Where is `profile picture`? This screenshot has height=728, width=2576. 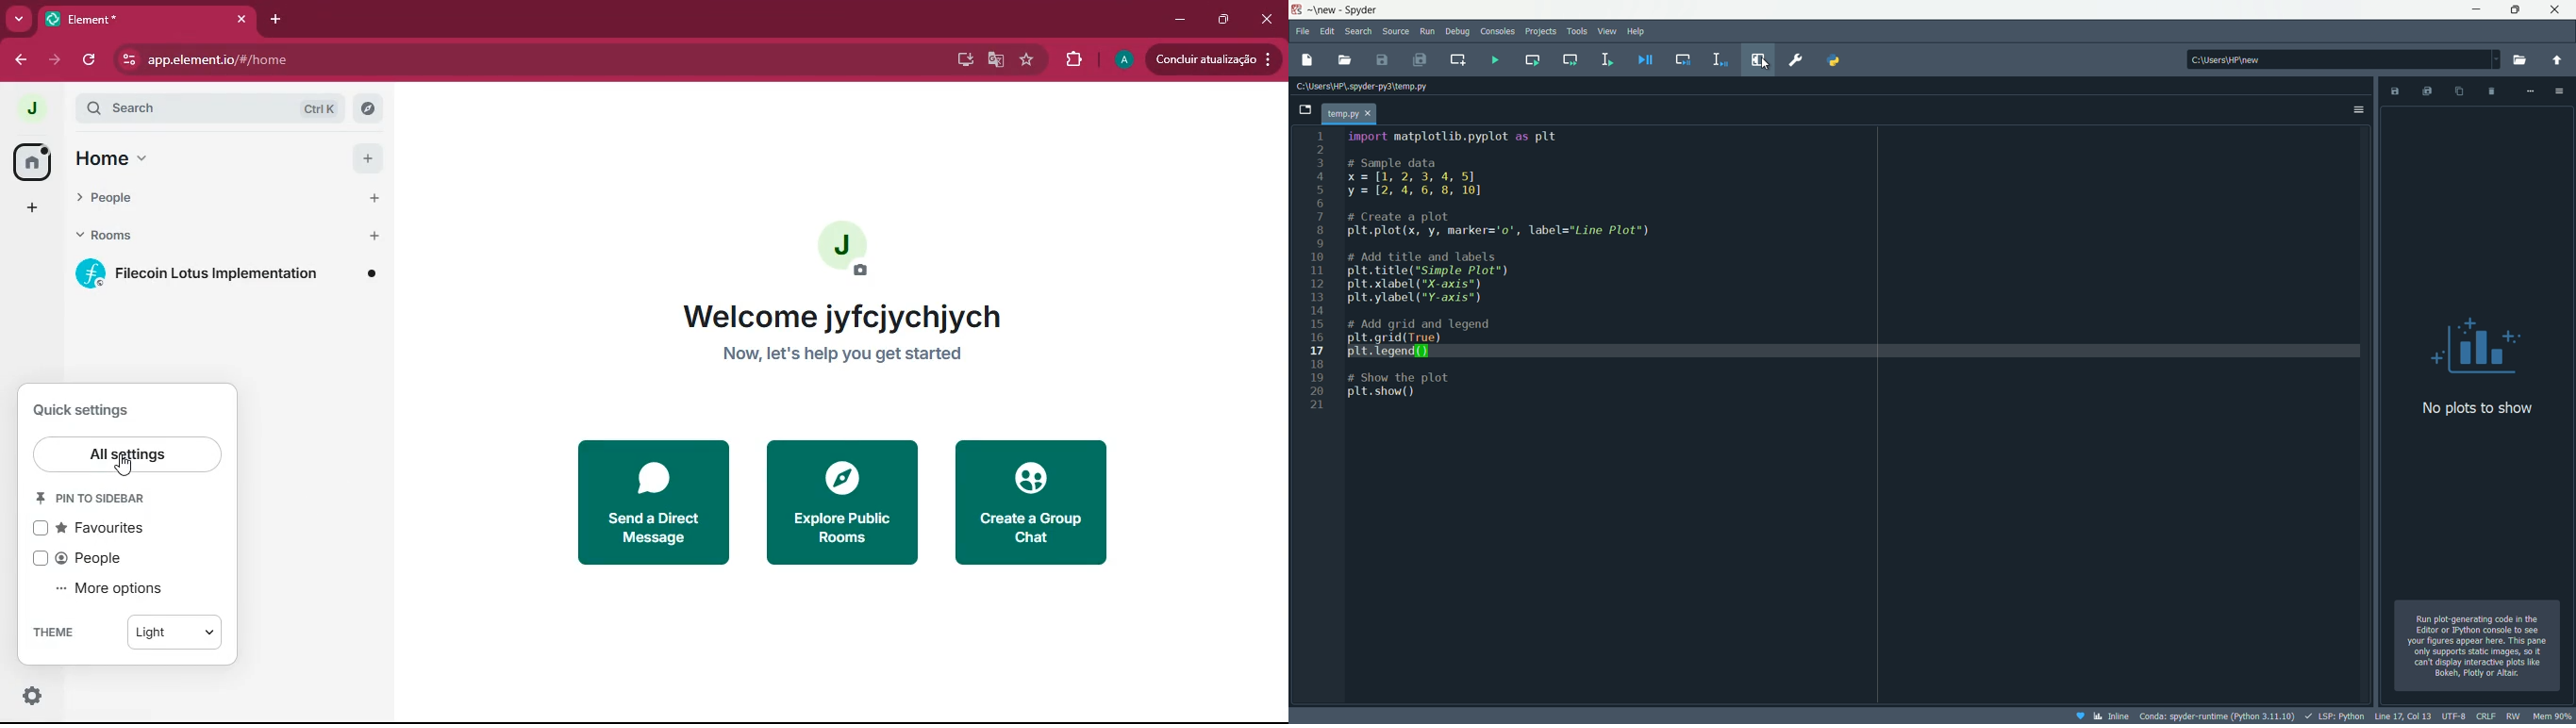 profile picture is located at coordinates (31, 109).